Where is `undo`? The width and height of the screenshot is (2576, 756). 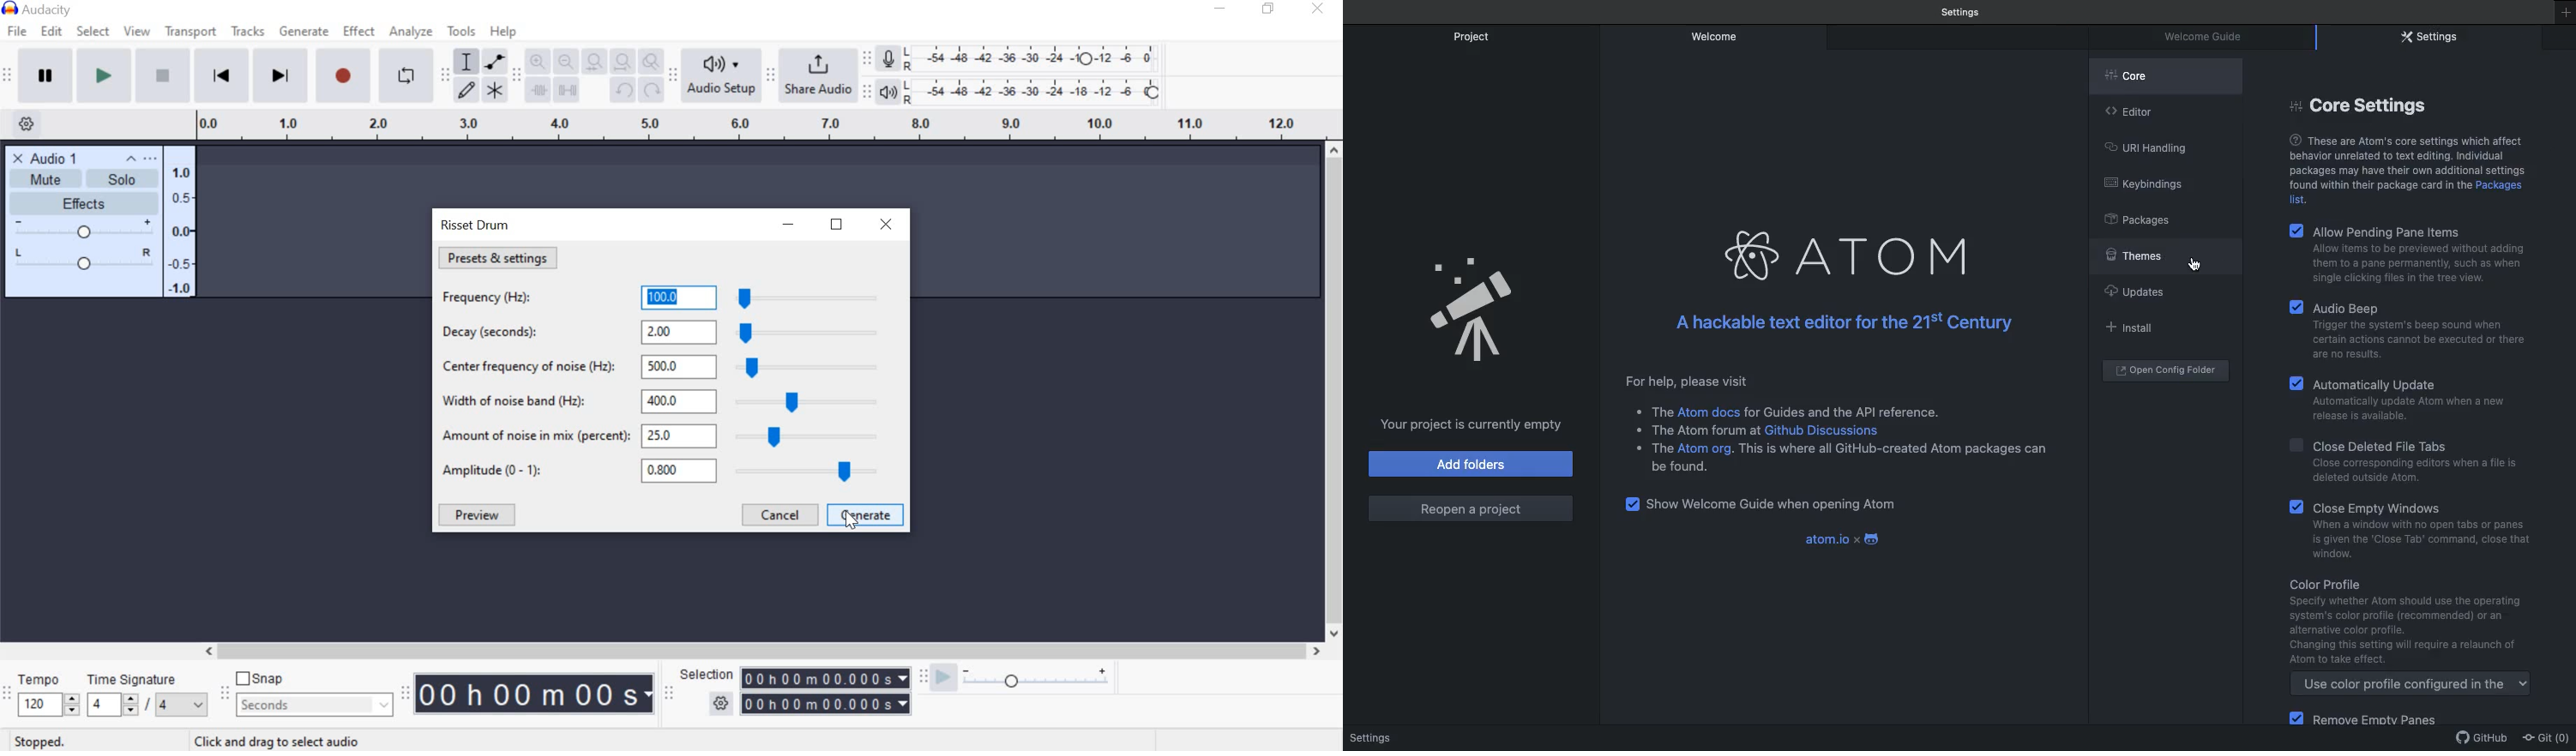 undo is located at coordinates (622, 91).